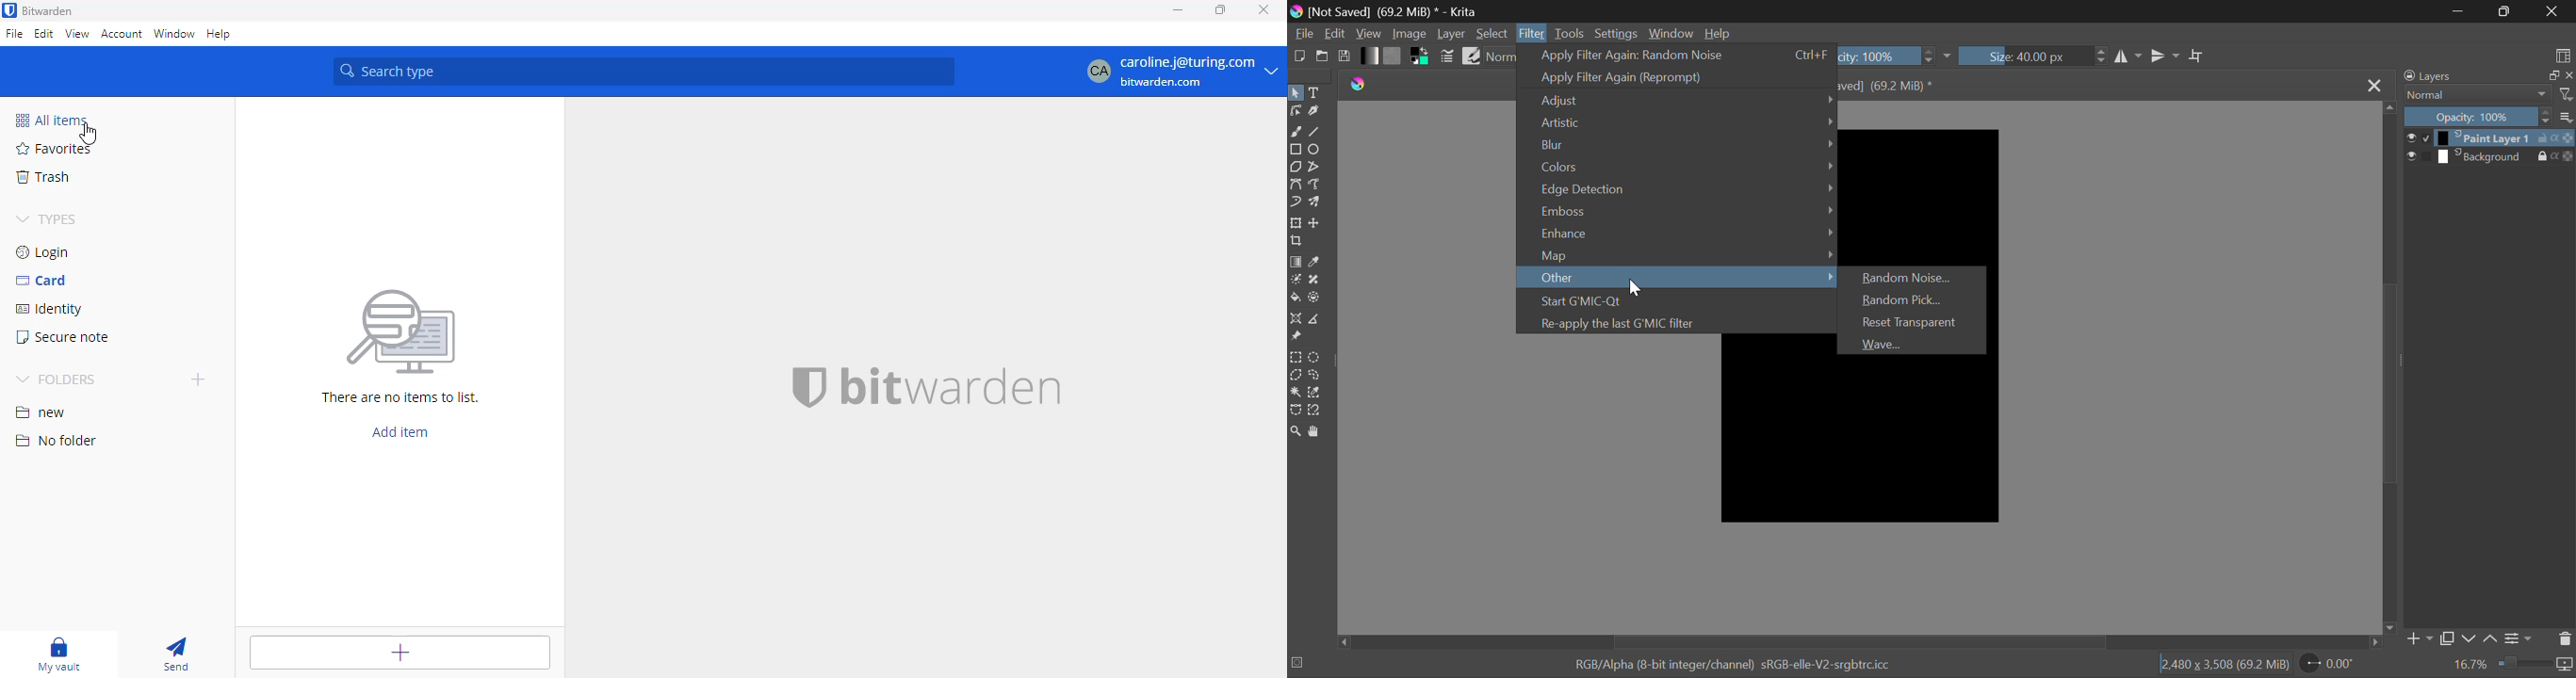 This screenshot has height=700, width=2576. I want to click on Enhance, so click(1679, 234).